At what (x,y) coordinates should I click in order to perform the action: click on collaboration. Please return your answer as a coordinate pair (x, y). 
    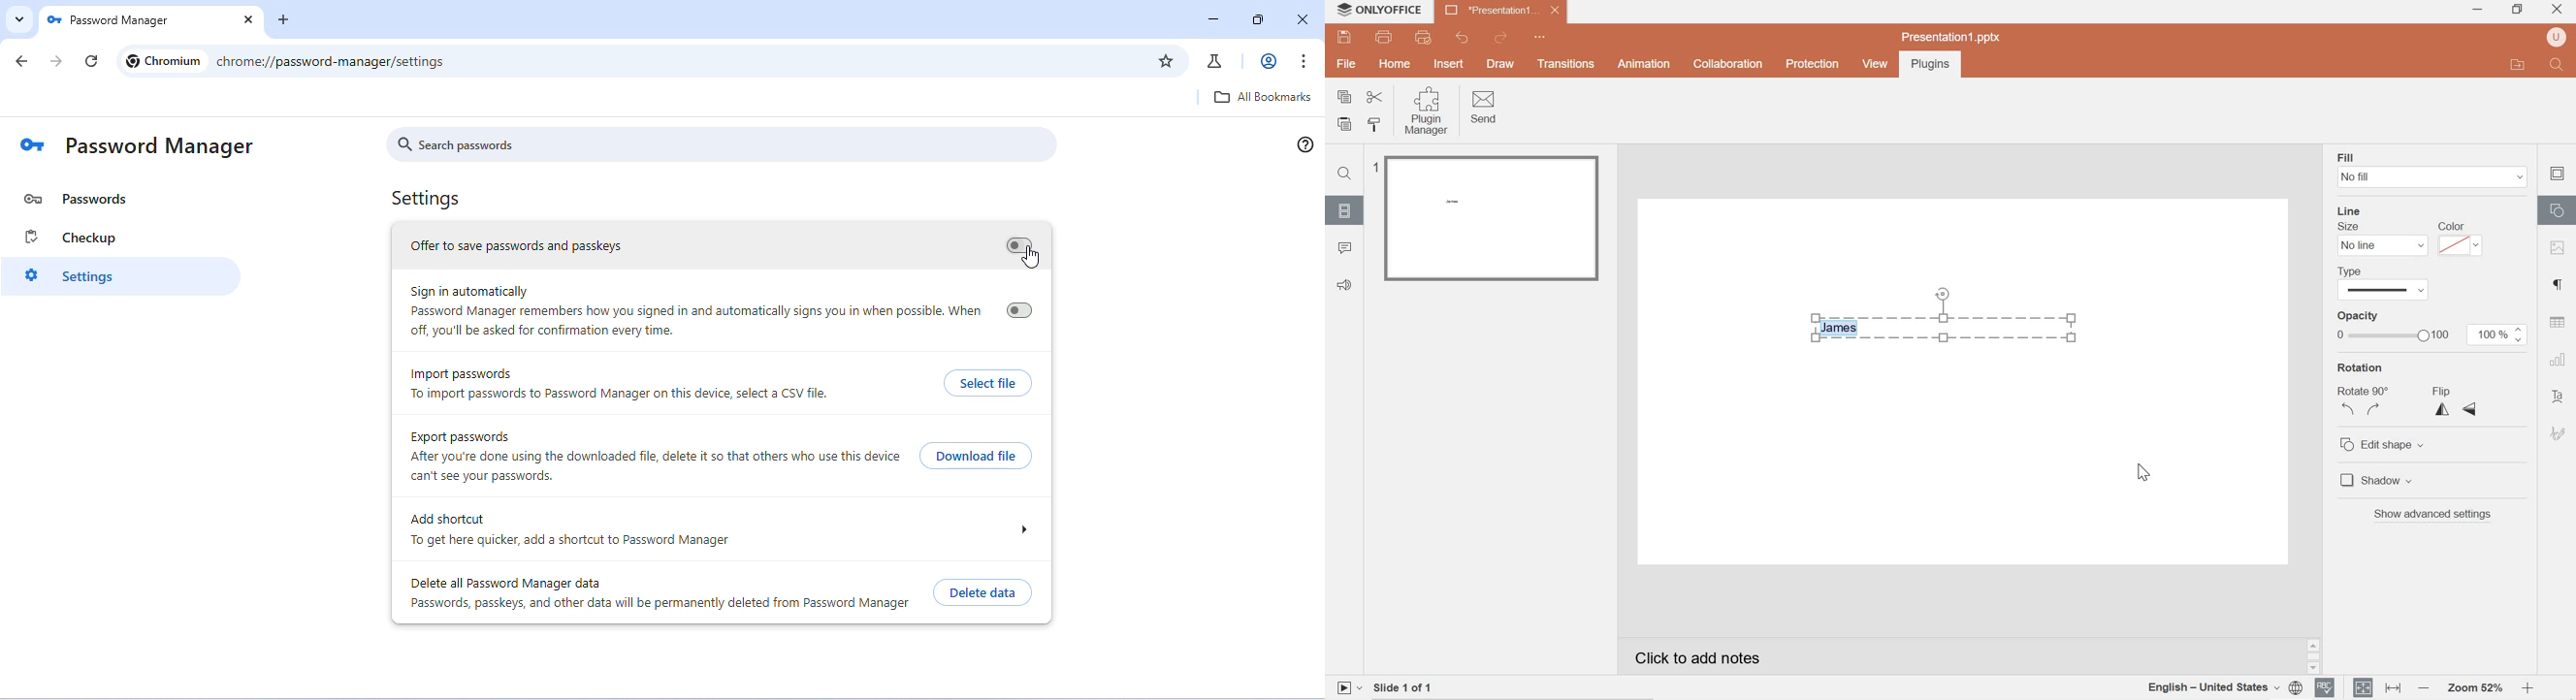
    Looking at the image, I should click on (1726, 65).